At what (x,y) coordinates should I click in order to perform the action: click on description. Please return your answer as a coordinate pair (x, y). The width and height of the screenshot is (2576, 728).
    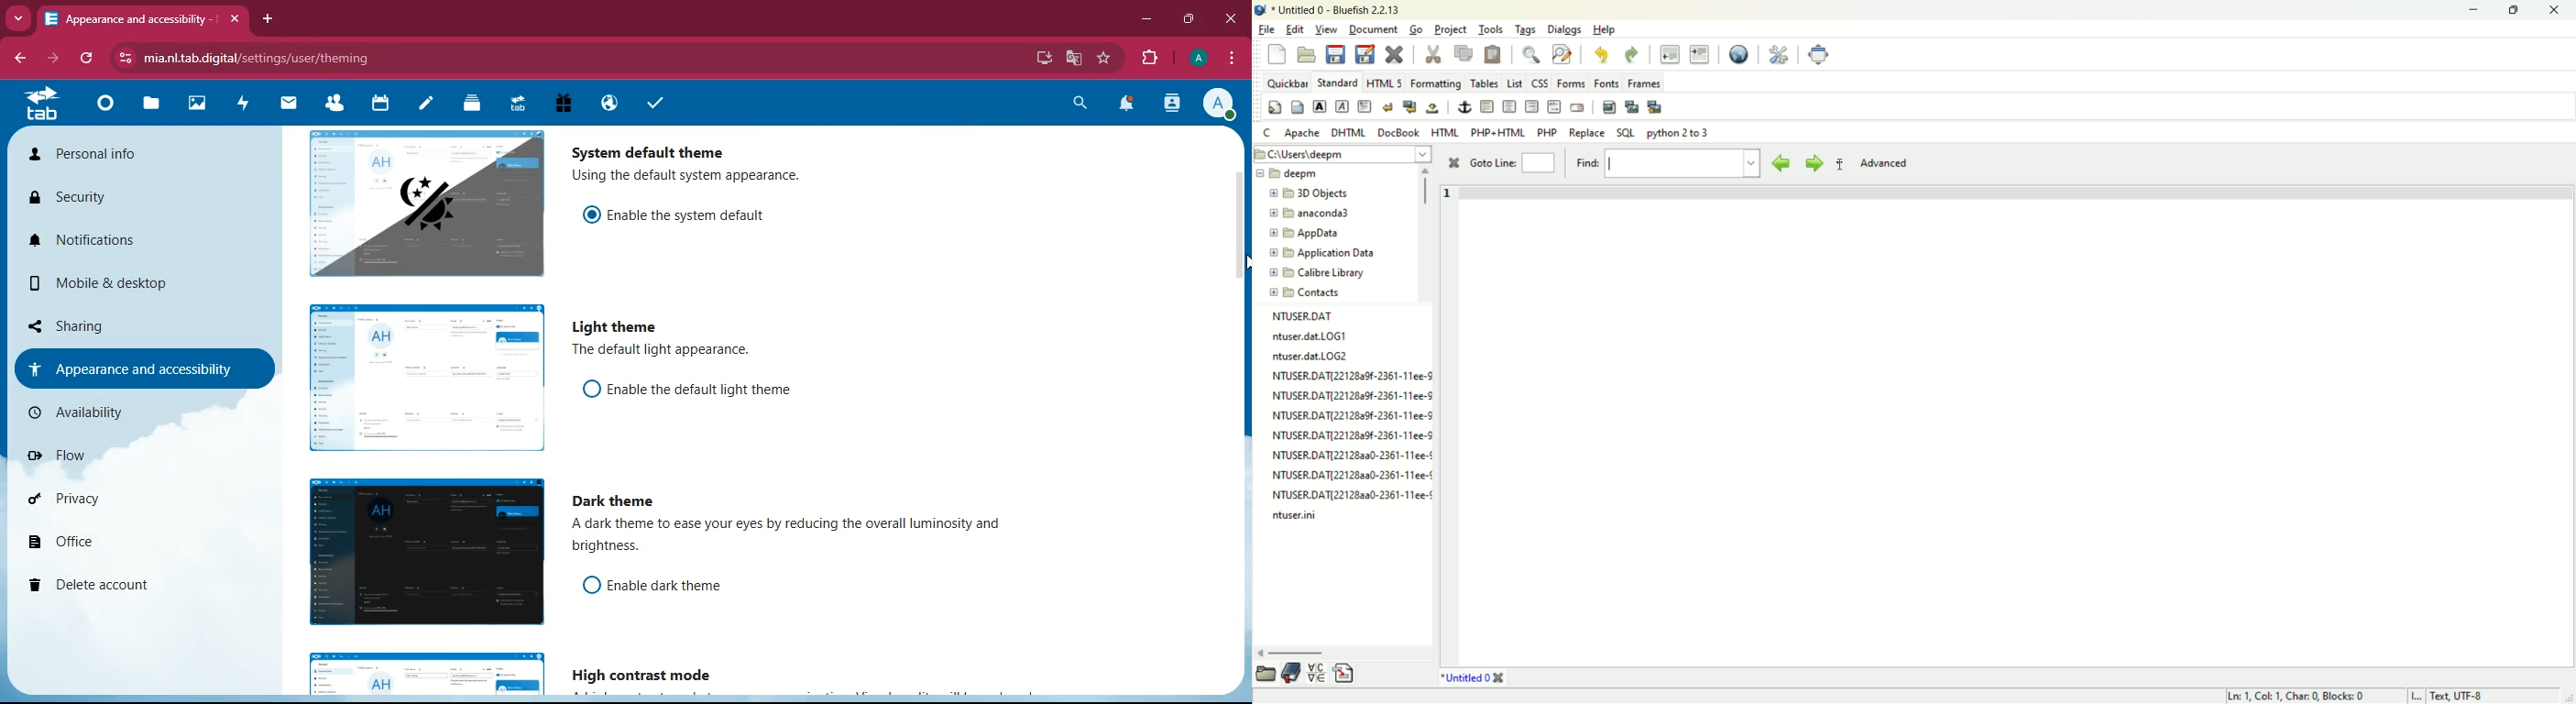
    Looking at the image, I should click on (664, 351).